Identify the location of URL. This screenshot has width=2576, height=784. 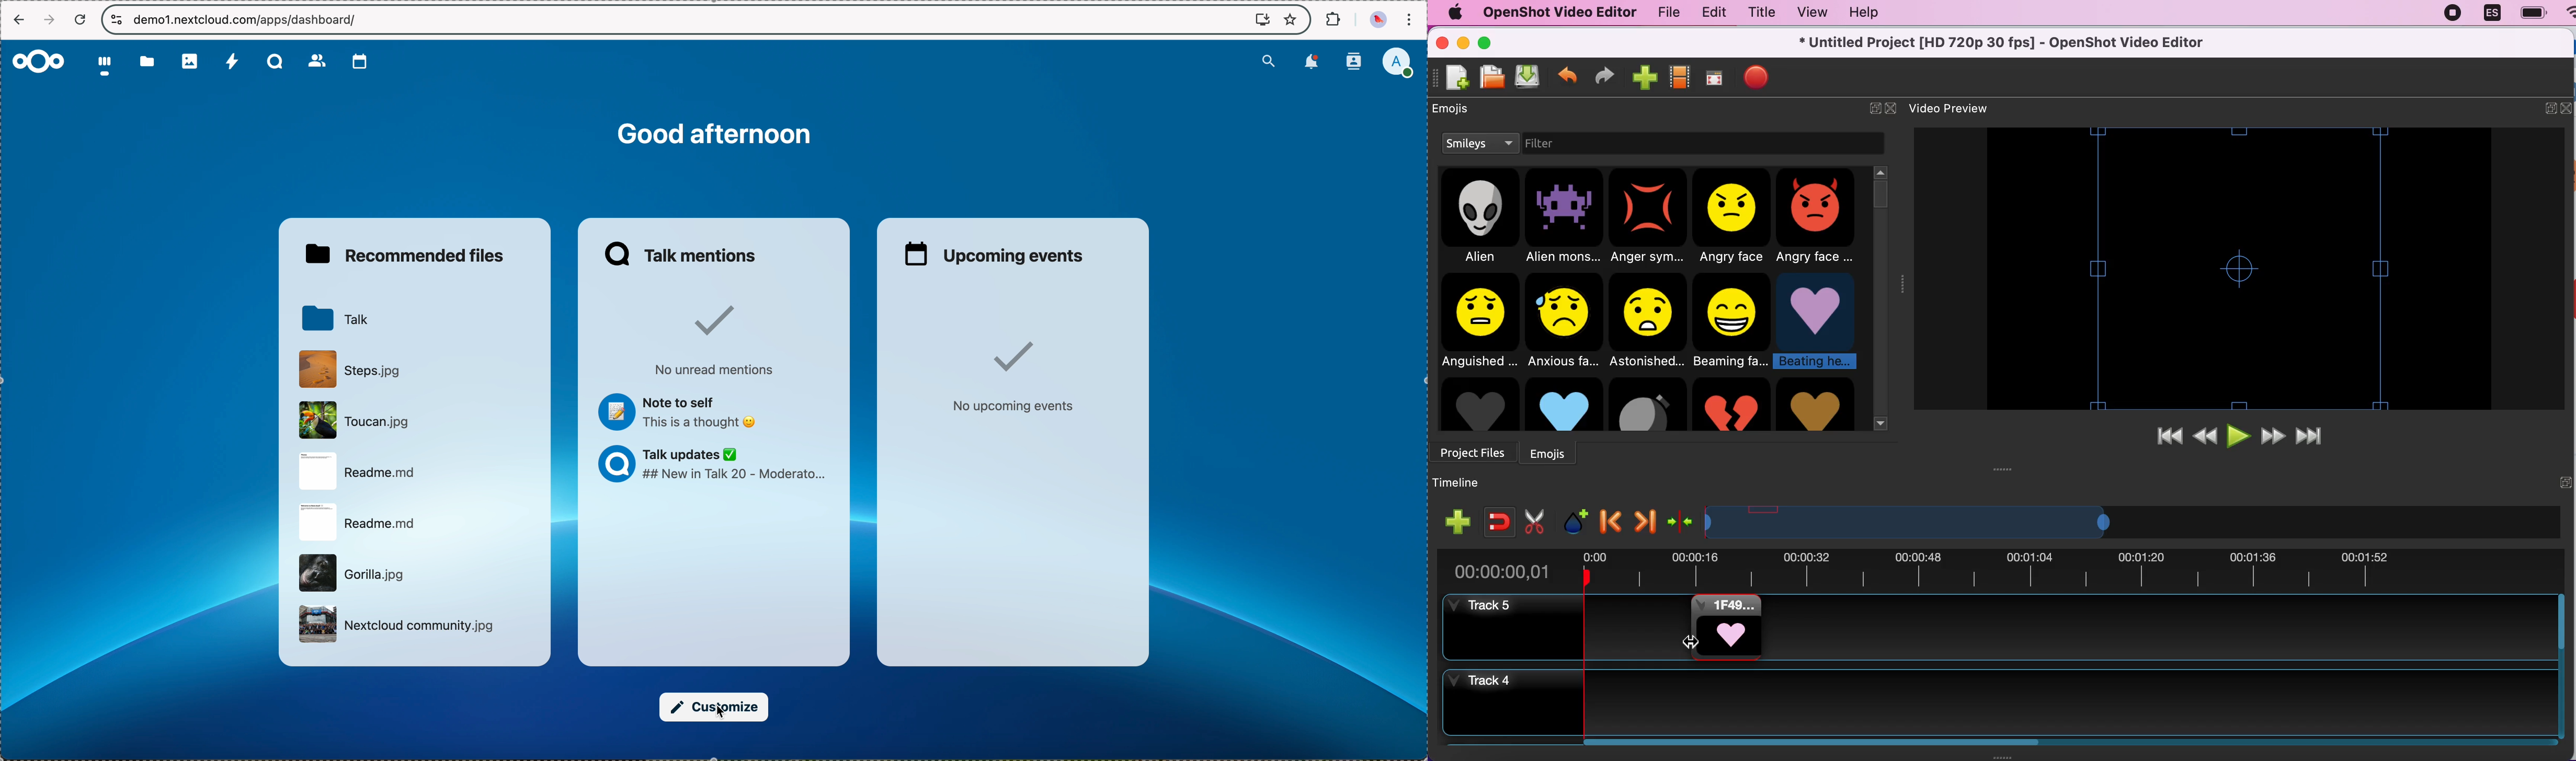
(248, 20).